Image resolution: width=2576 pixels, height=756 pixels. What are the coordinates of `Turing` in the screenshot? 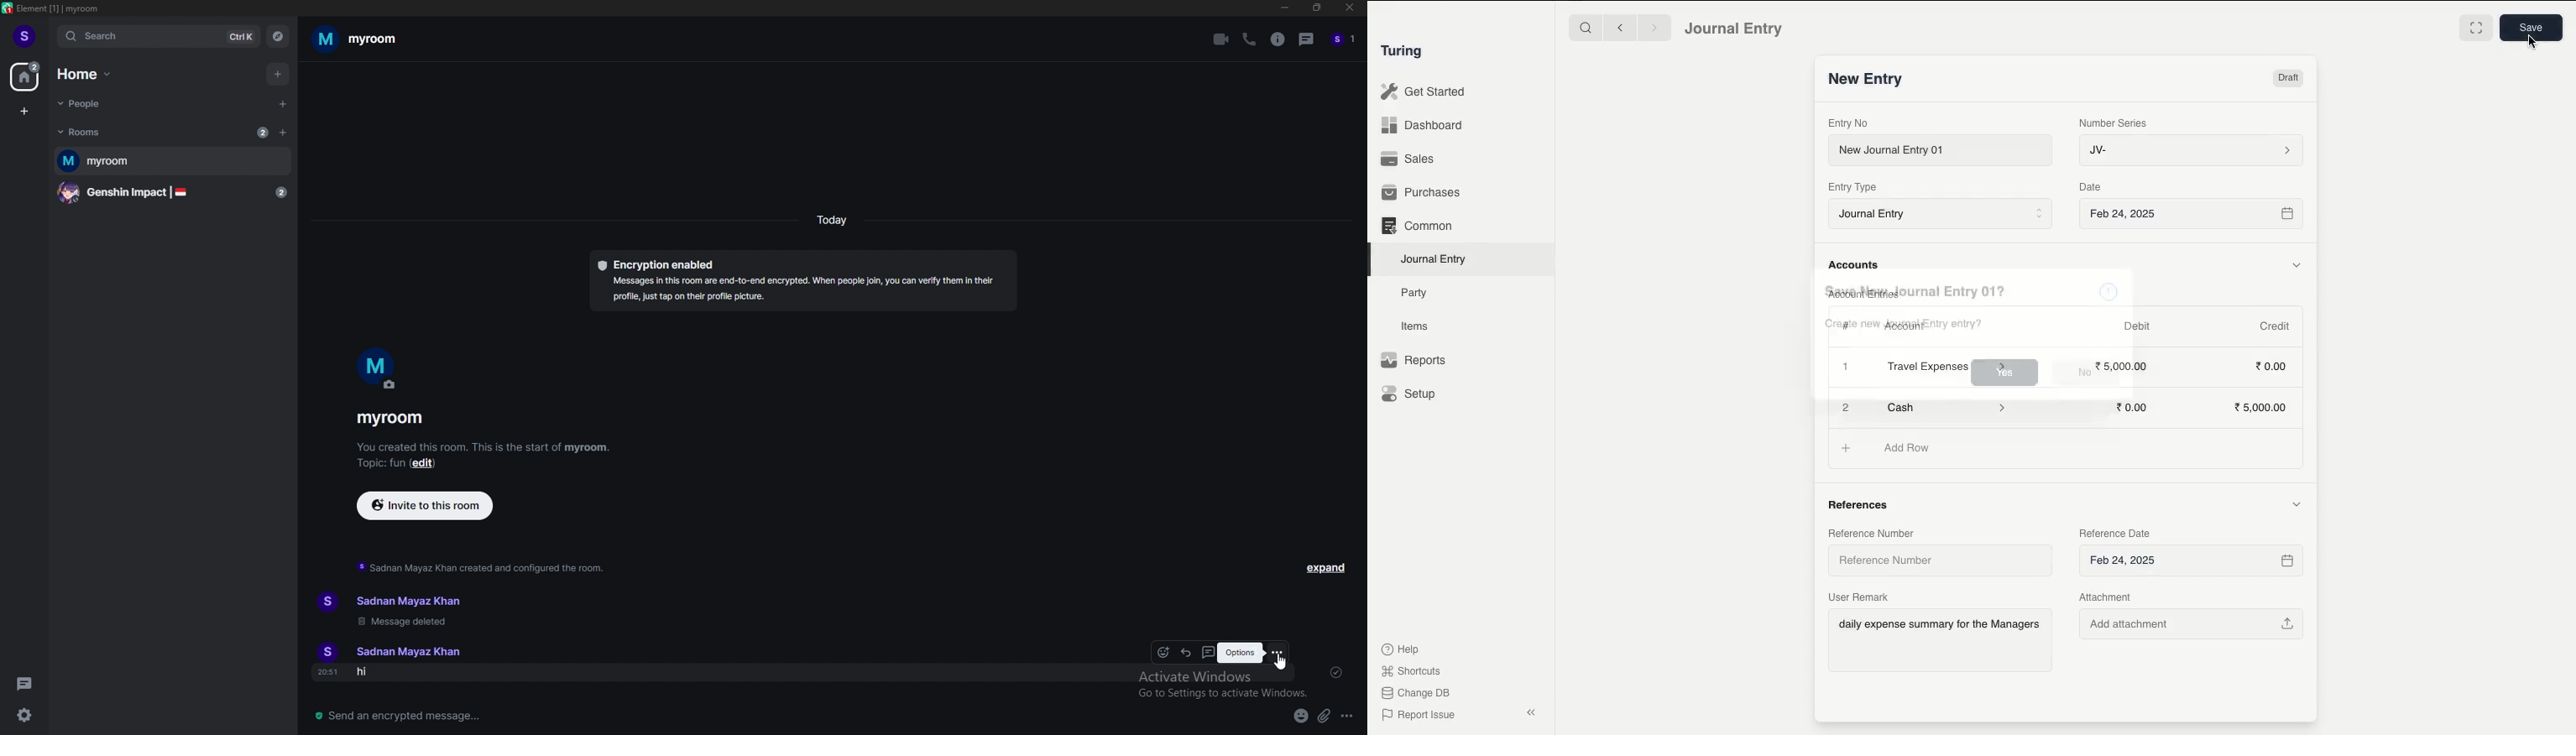 It's located at (1405, 52).